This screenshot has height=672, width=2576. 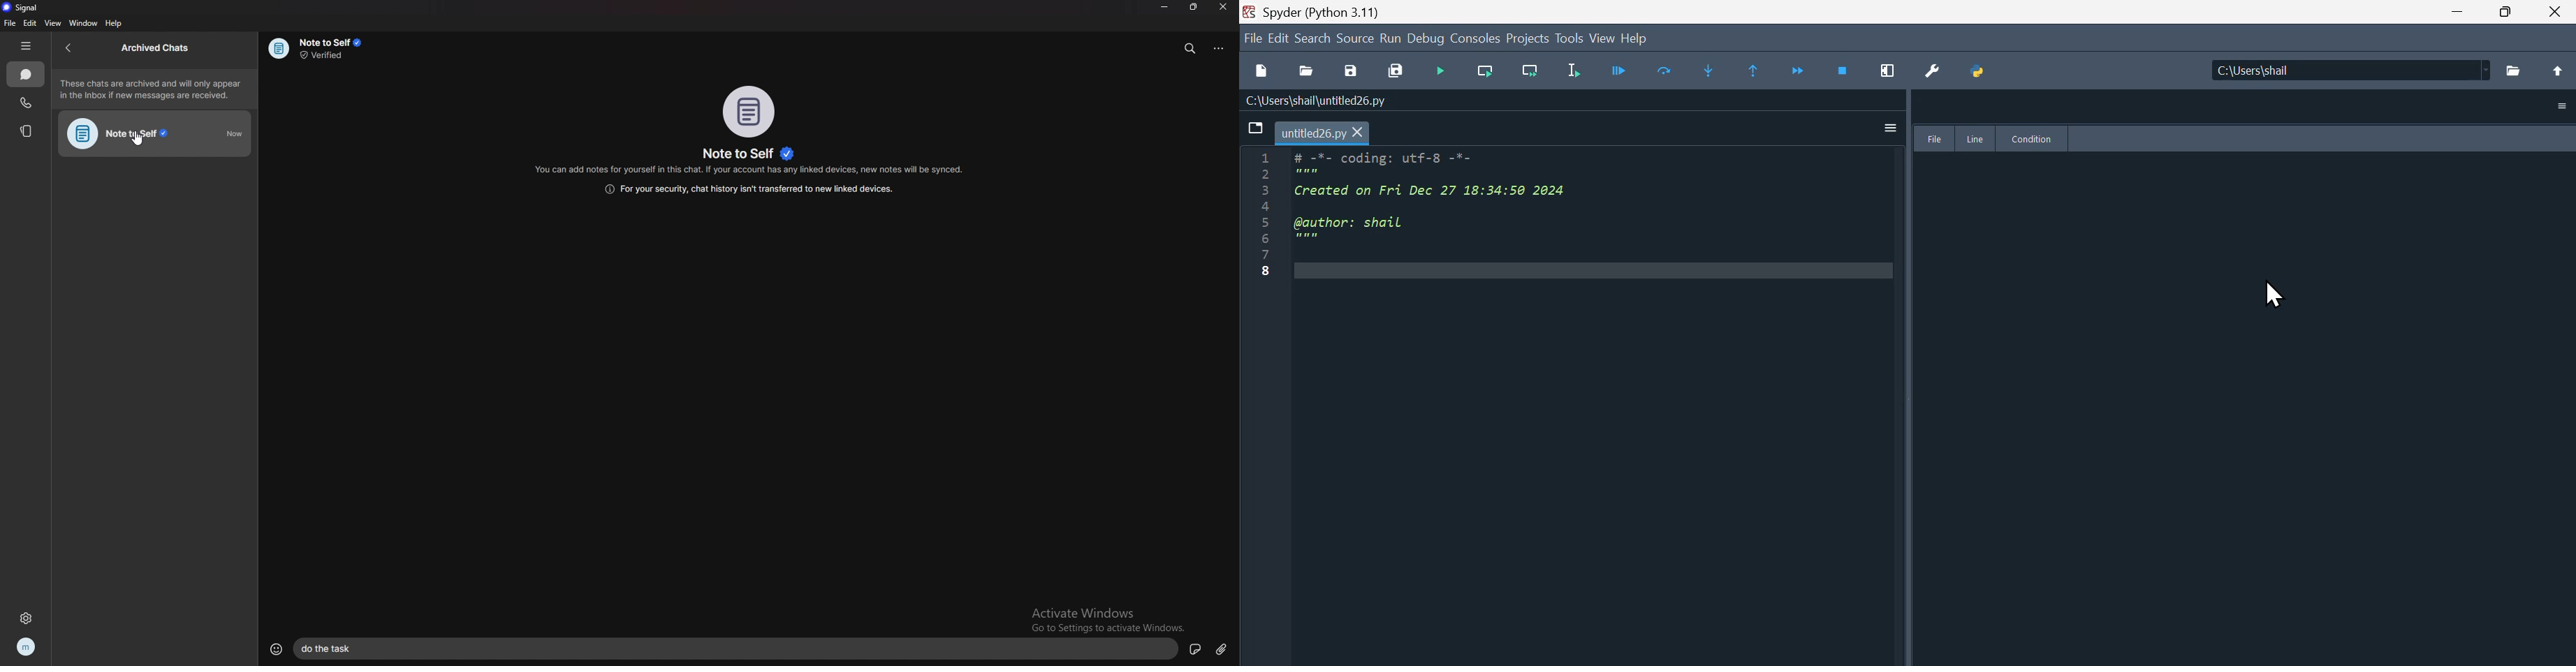 I want to click on Tools, so click(x=1568, y=39).